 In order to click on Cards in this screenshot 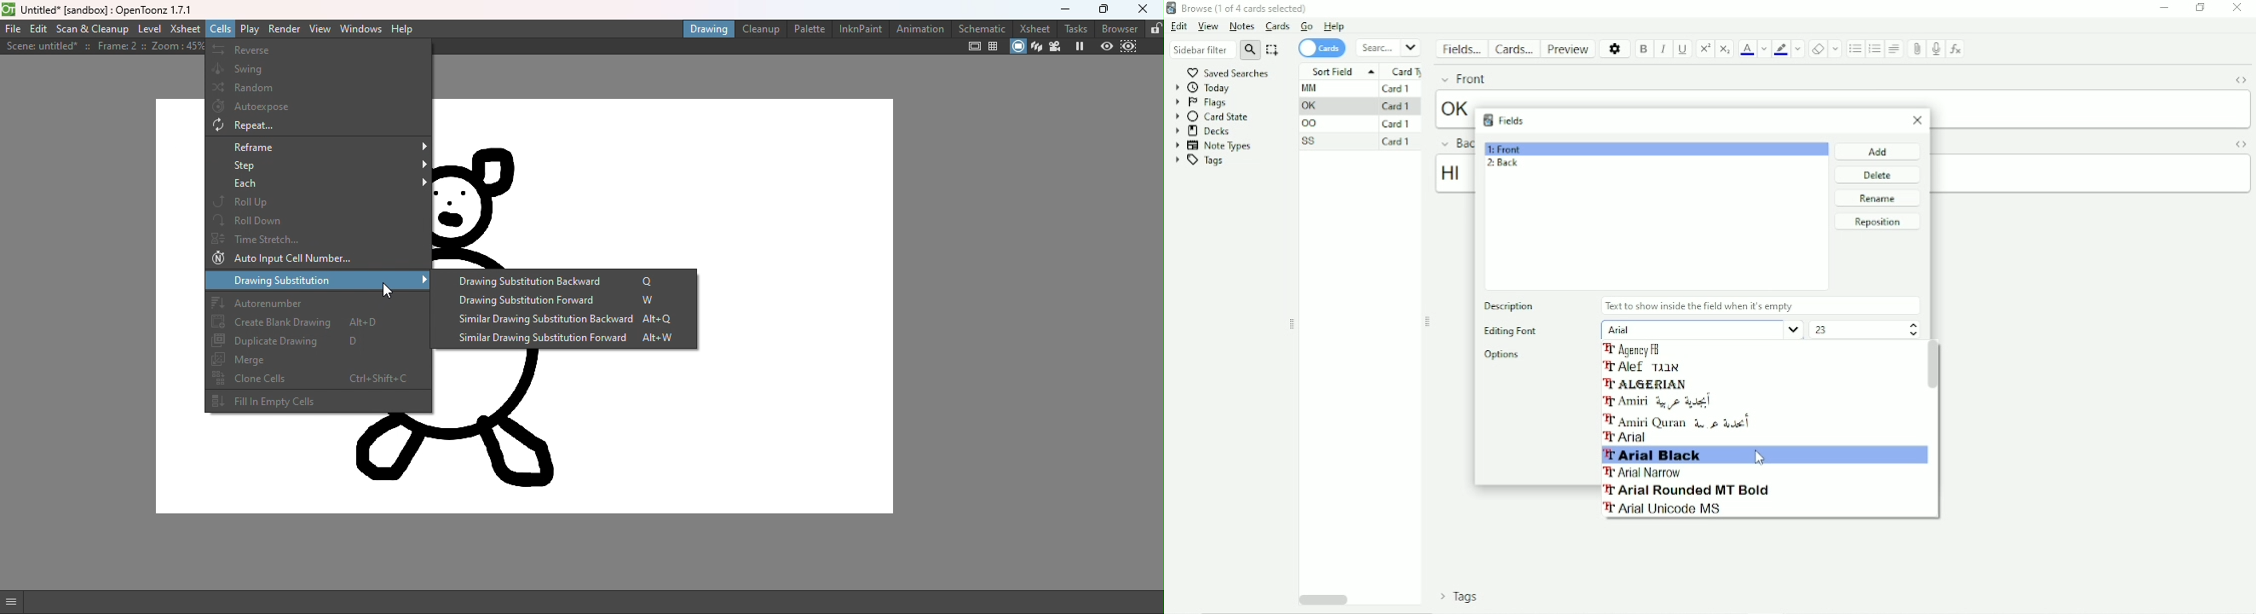, I will do `click(1276, 26)`.